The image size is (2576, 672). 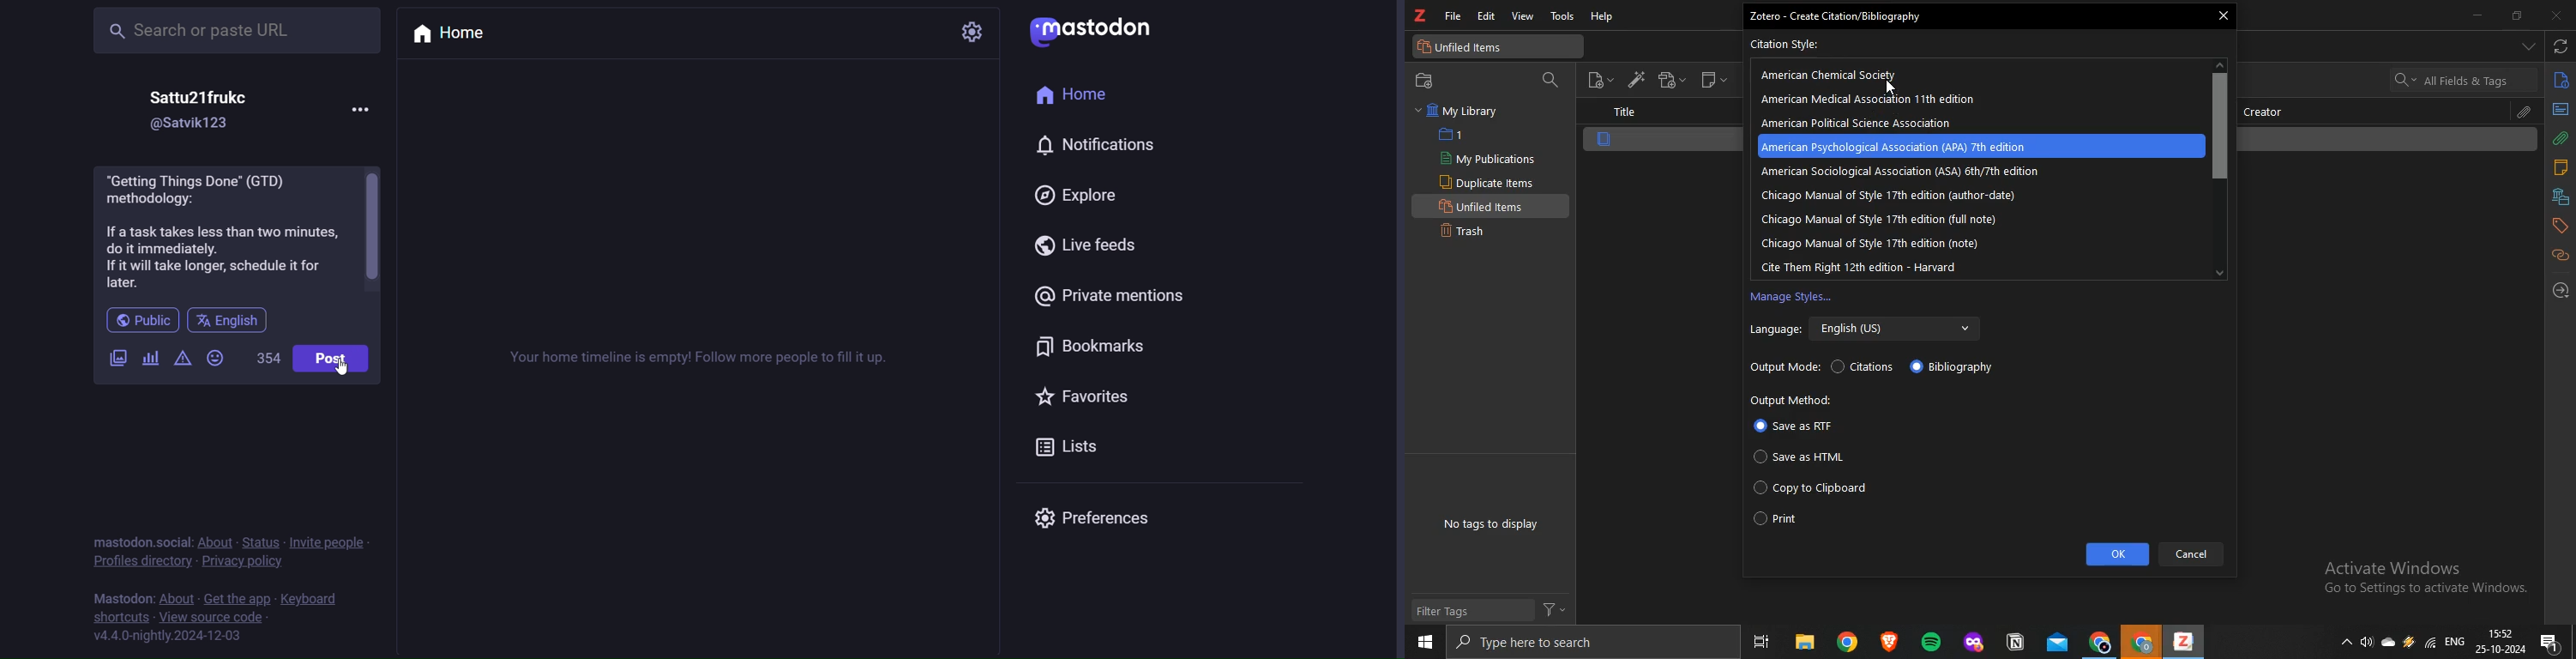 What do you see at coordinates (1673, 80) in the screenshot?
I see `add attachment` at bounding box center [1673, 80].